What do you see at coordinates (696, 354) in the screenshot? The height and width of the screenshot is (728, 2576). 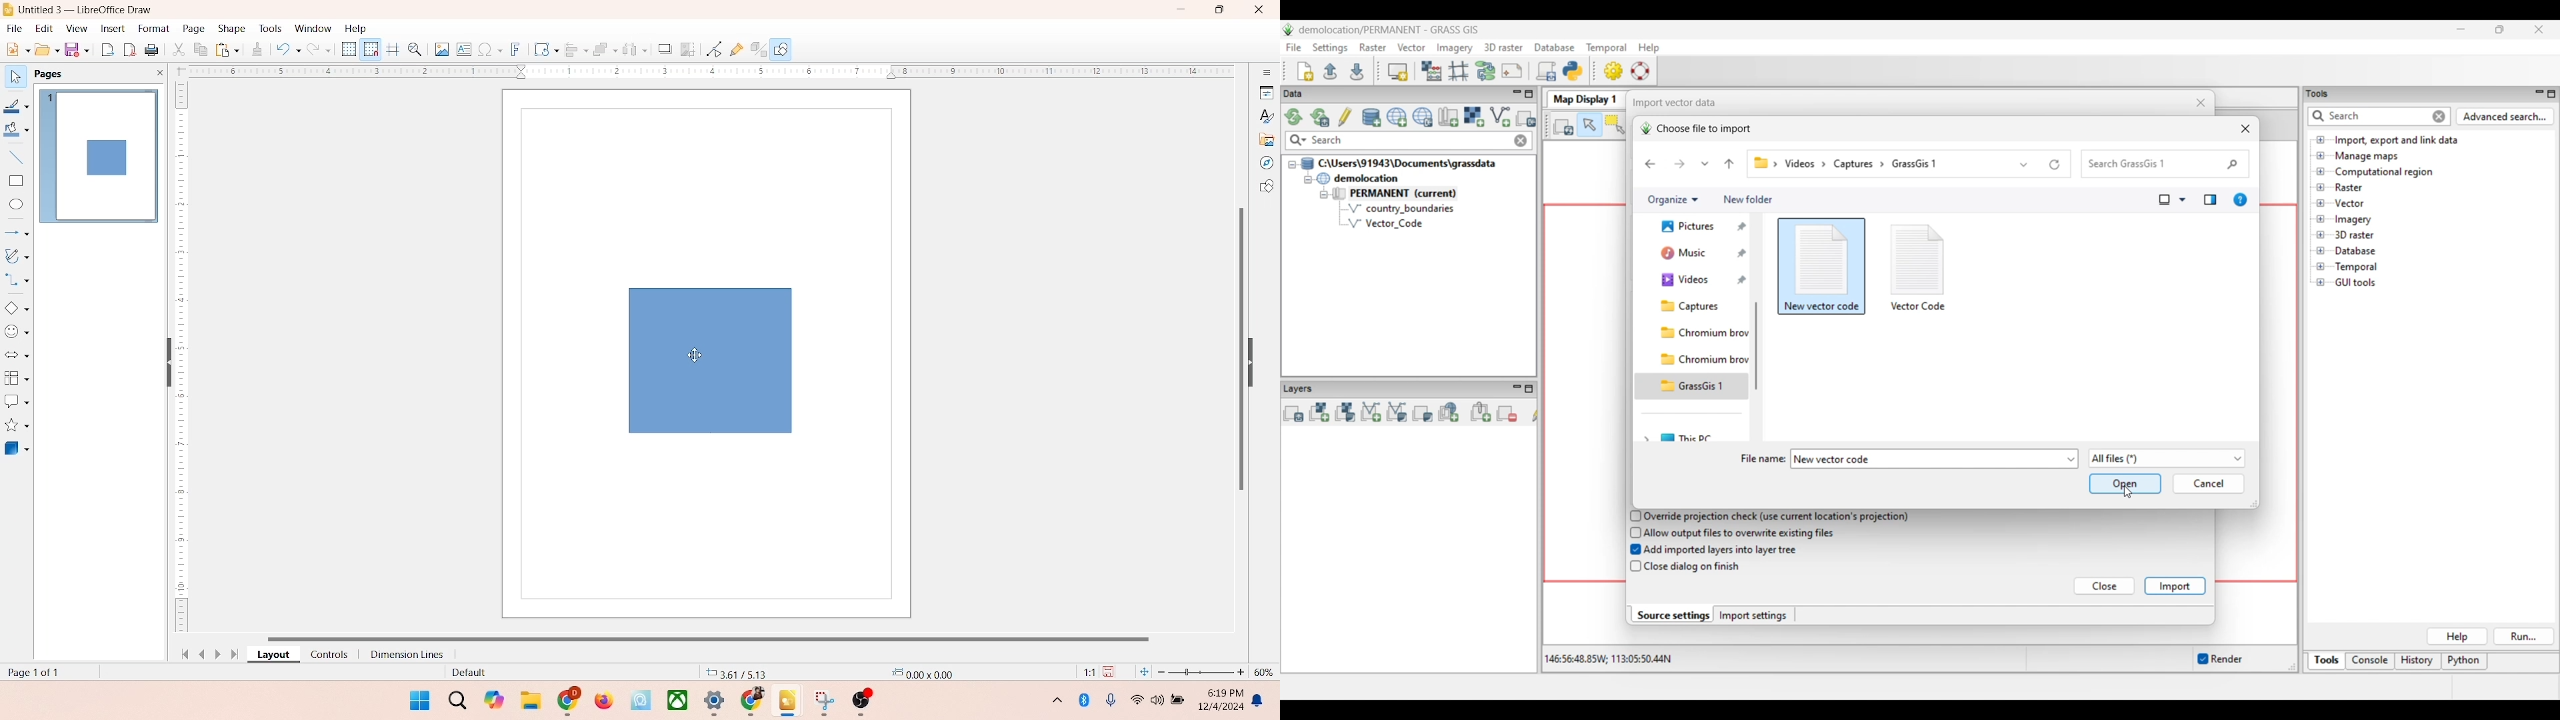 I see `cursor` at bounding box center [696, 354].